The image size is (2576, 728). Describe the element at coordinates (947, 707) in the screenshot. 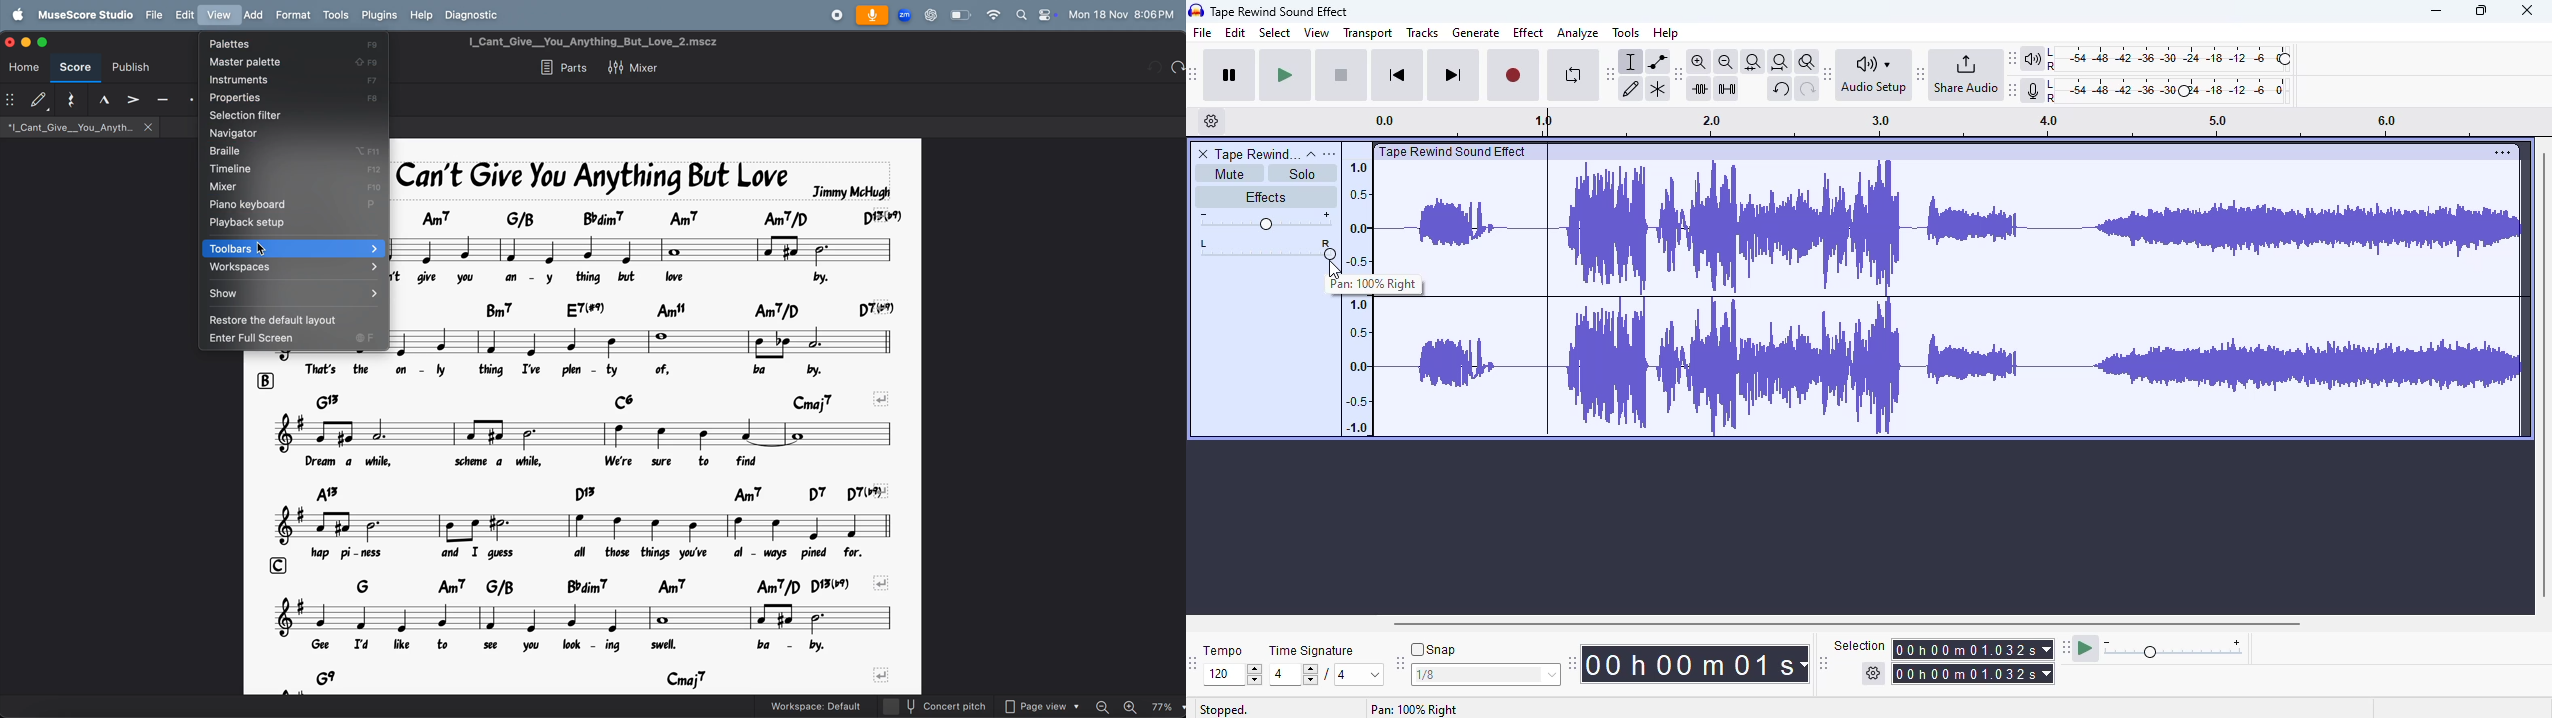

I see `concert pitch` at that location.